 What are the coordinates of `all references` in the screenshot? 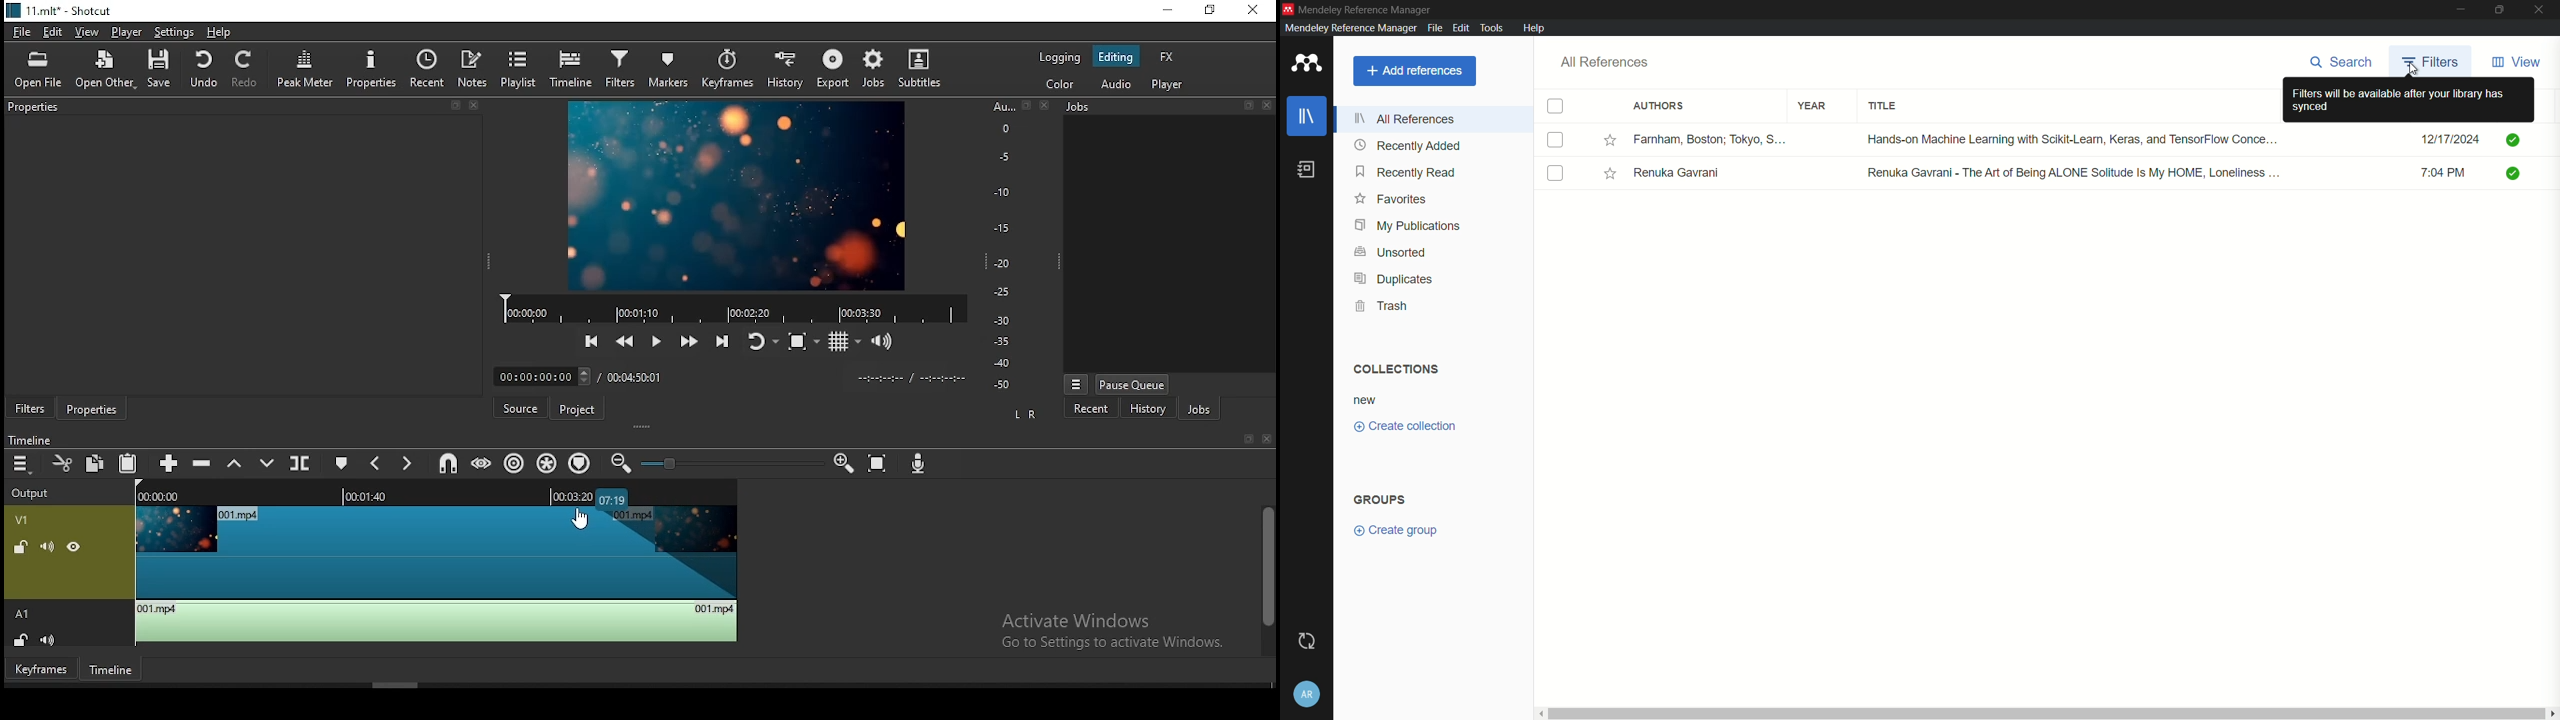 It's located at (1405, 119).